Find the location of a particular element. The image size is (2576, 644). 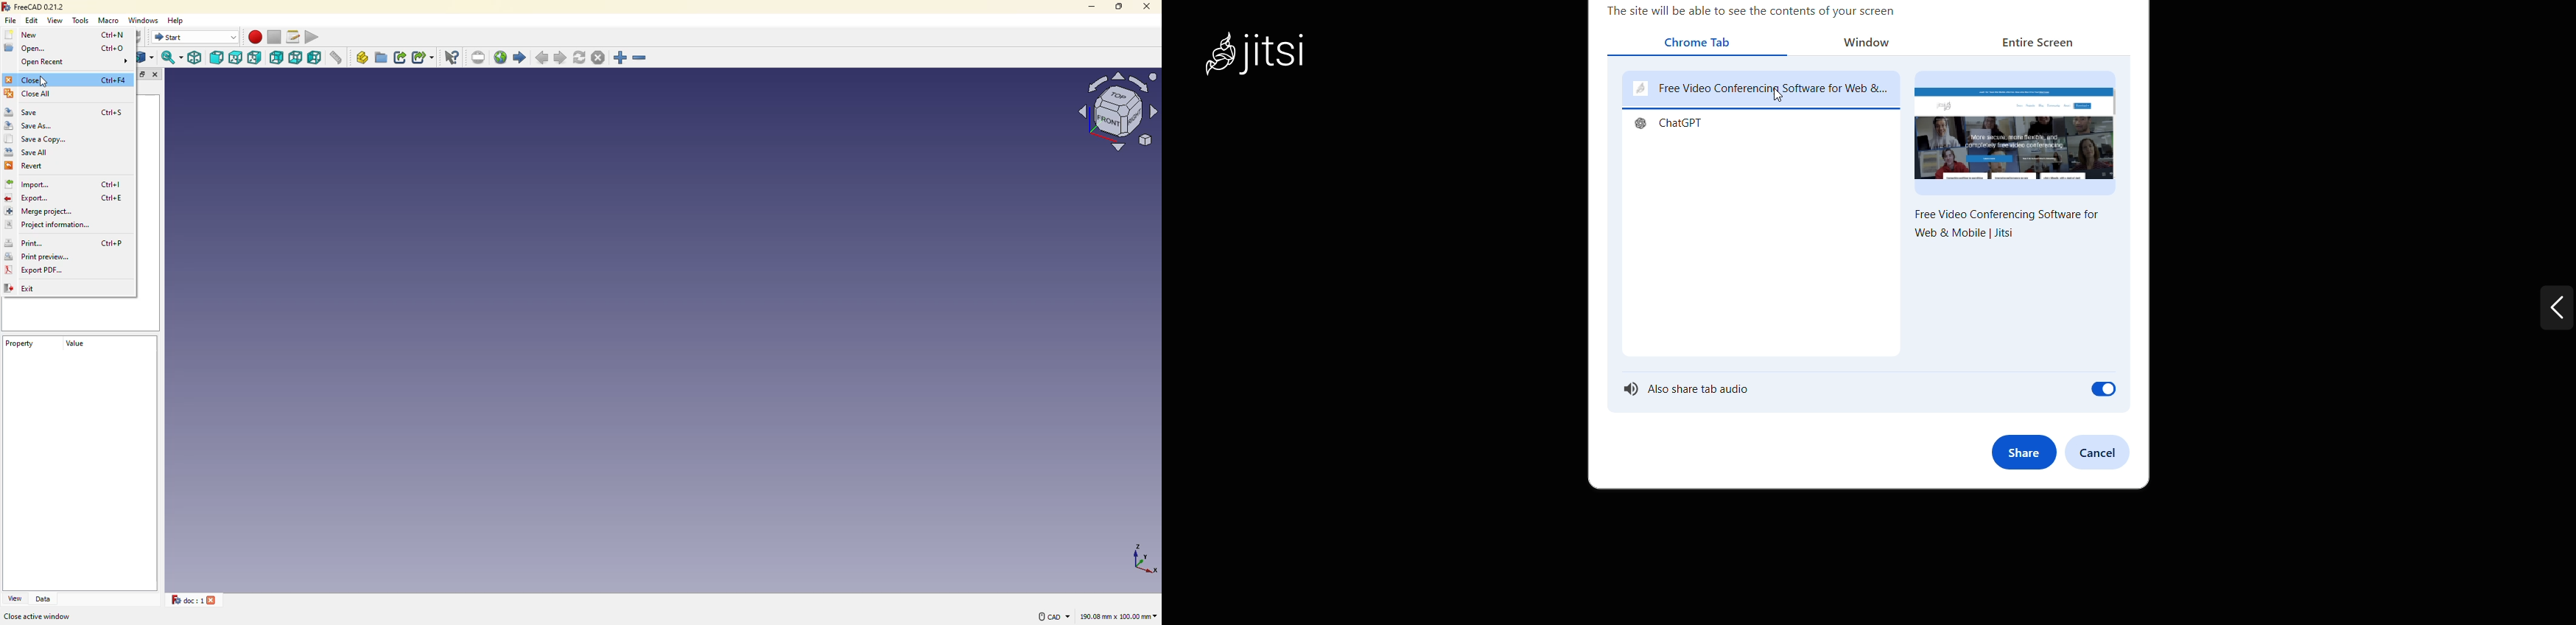

save is located at coordinates (25, 112).